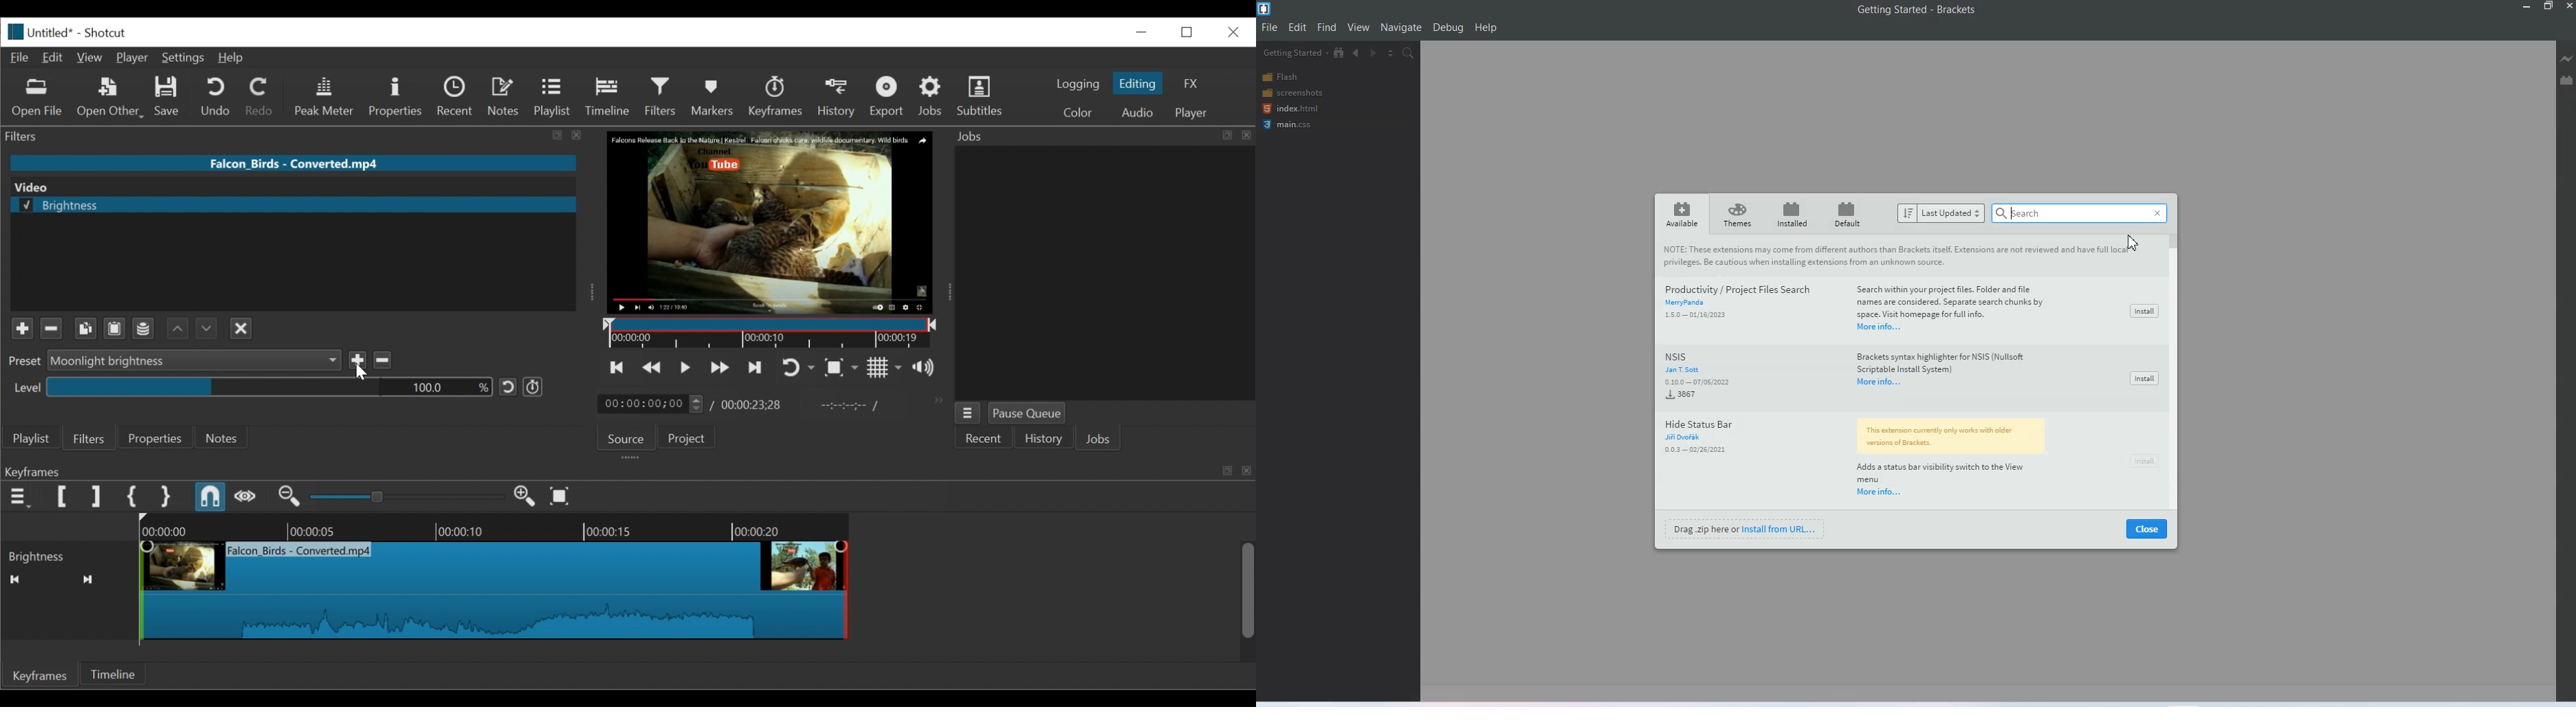  Describe the element at coordinates (2566, 80) in the screenshot. I see `Extension manager` at that location.